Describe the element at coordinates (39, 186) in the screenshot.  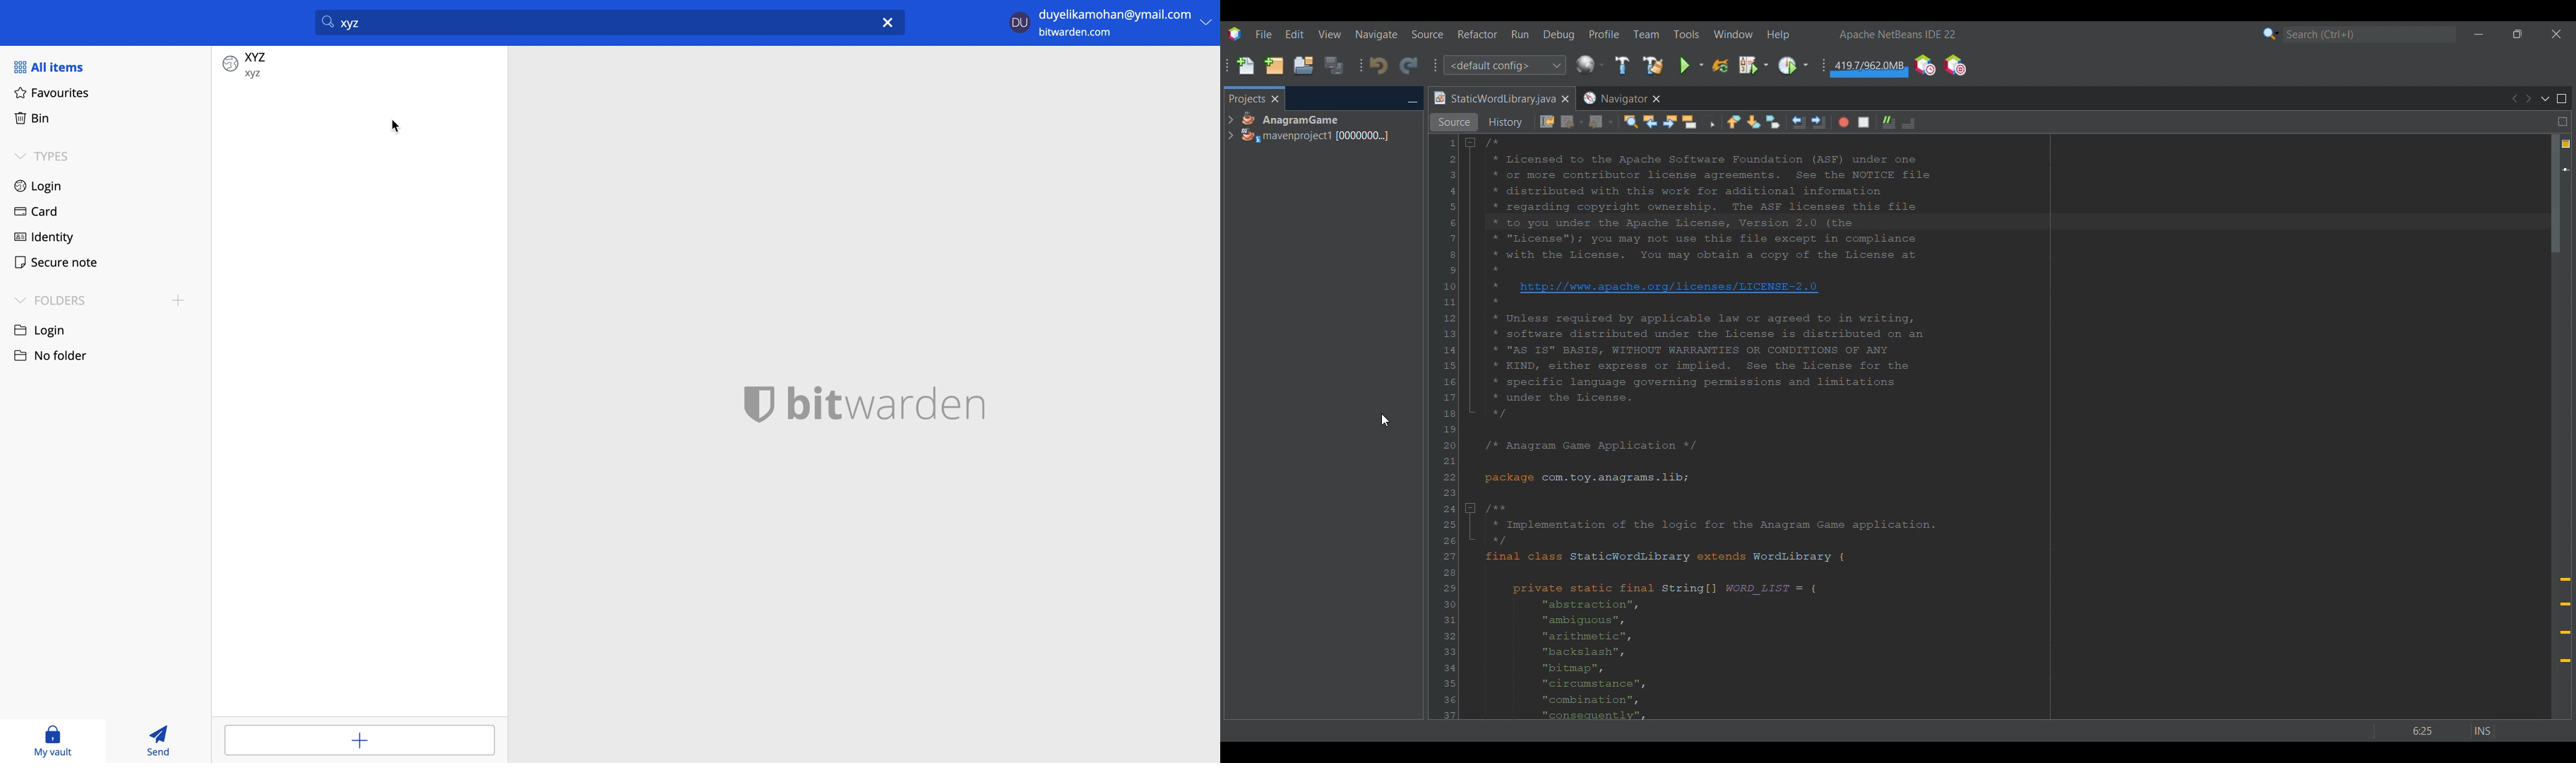
I see `login` at that location.